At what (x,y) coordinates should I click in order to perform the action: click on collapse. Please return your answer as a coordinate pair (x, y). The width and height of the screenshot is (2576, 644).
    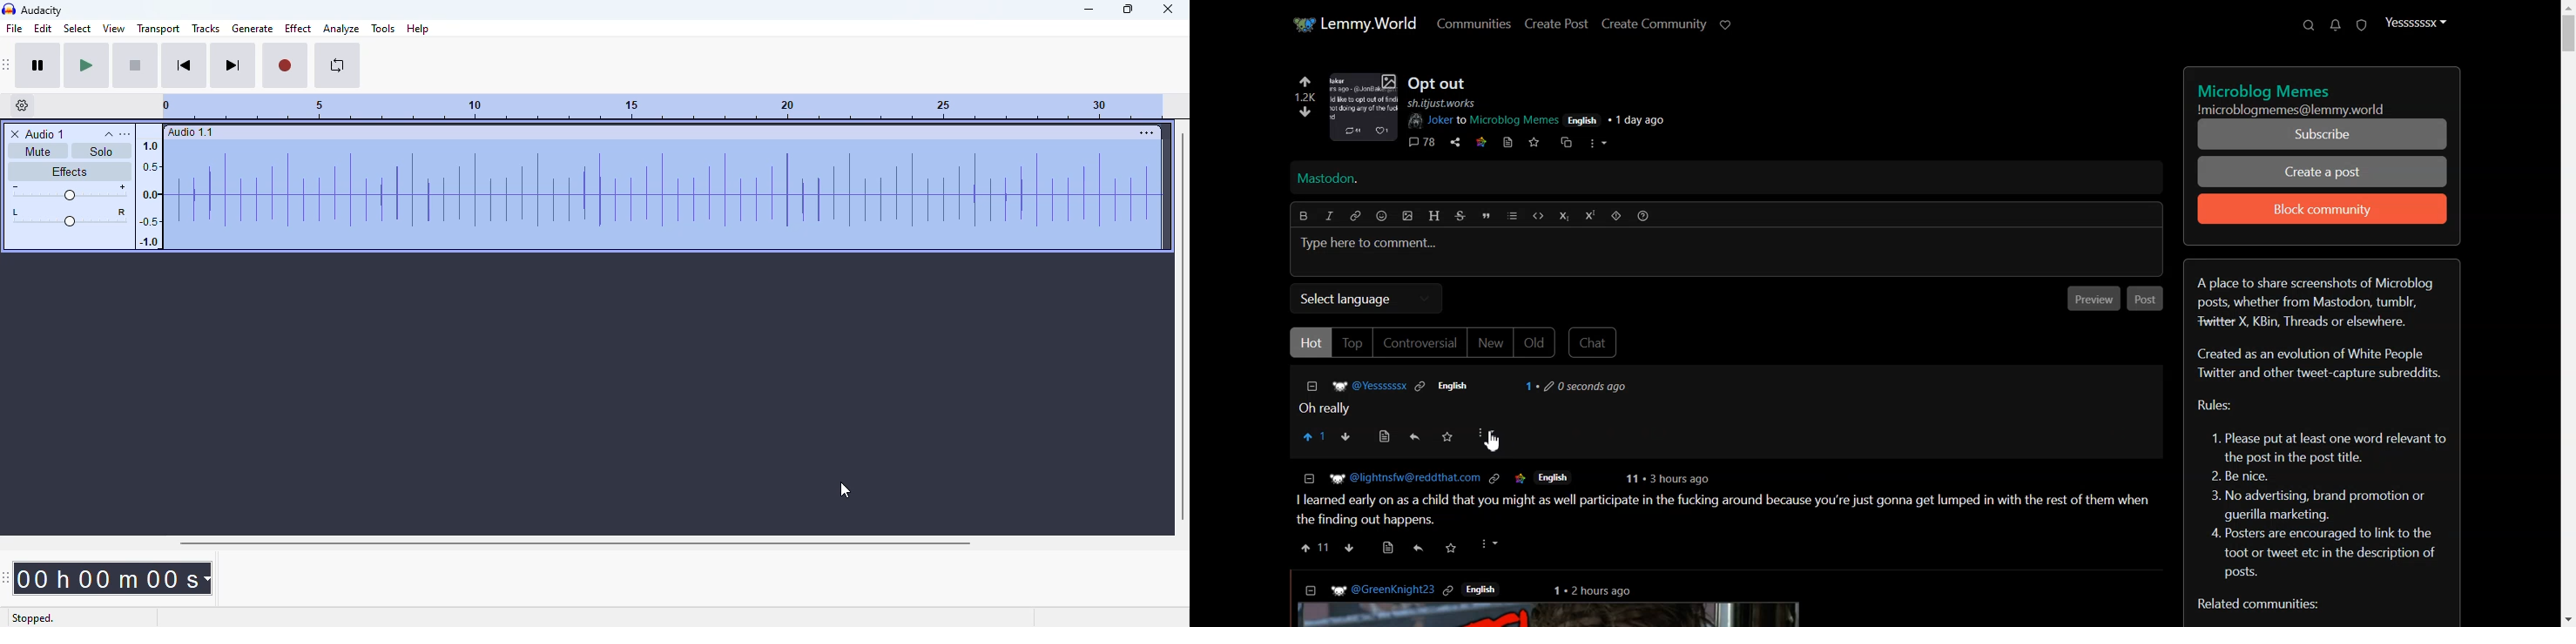
    Looking at the image, I should click on (109, 134).